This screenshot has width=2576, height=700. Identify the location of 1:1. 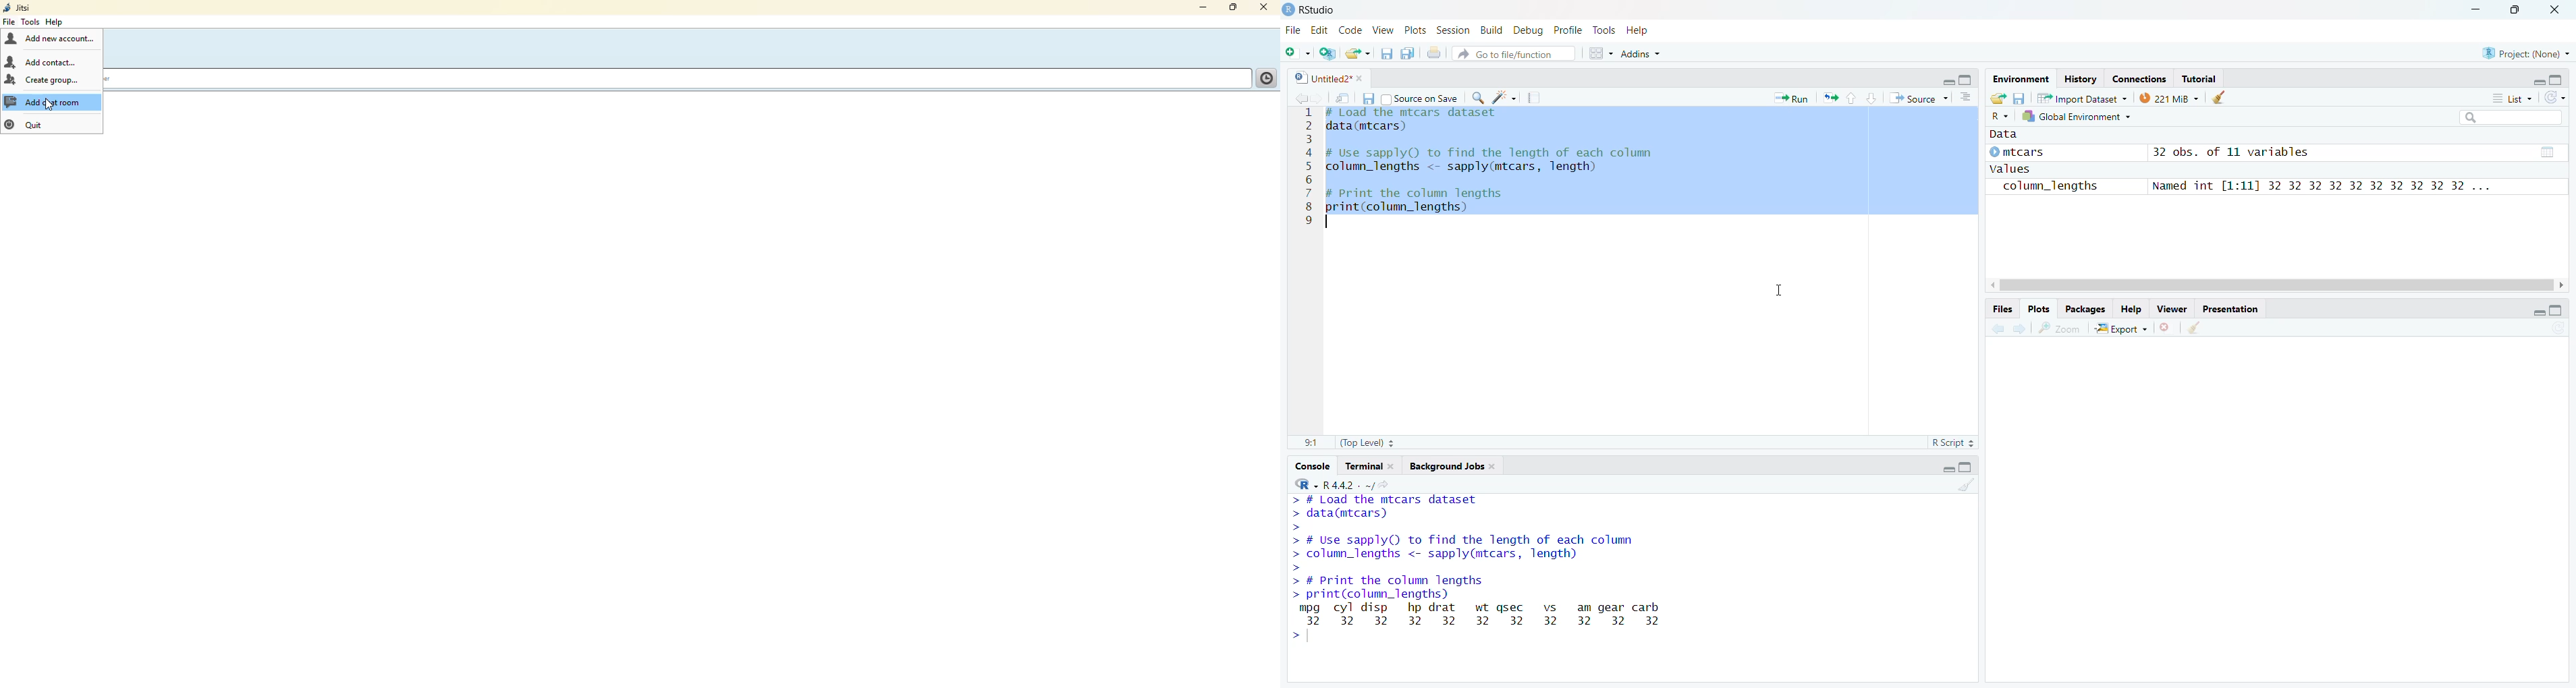
(1312, 444).